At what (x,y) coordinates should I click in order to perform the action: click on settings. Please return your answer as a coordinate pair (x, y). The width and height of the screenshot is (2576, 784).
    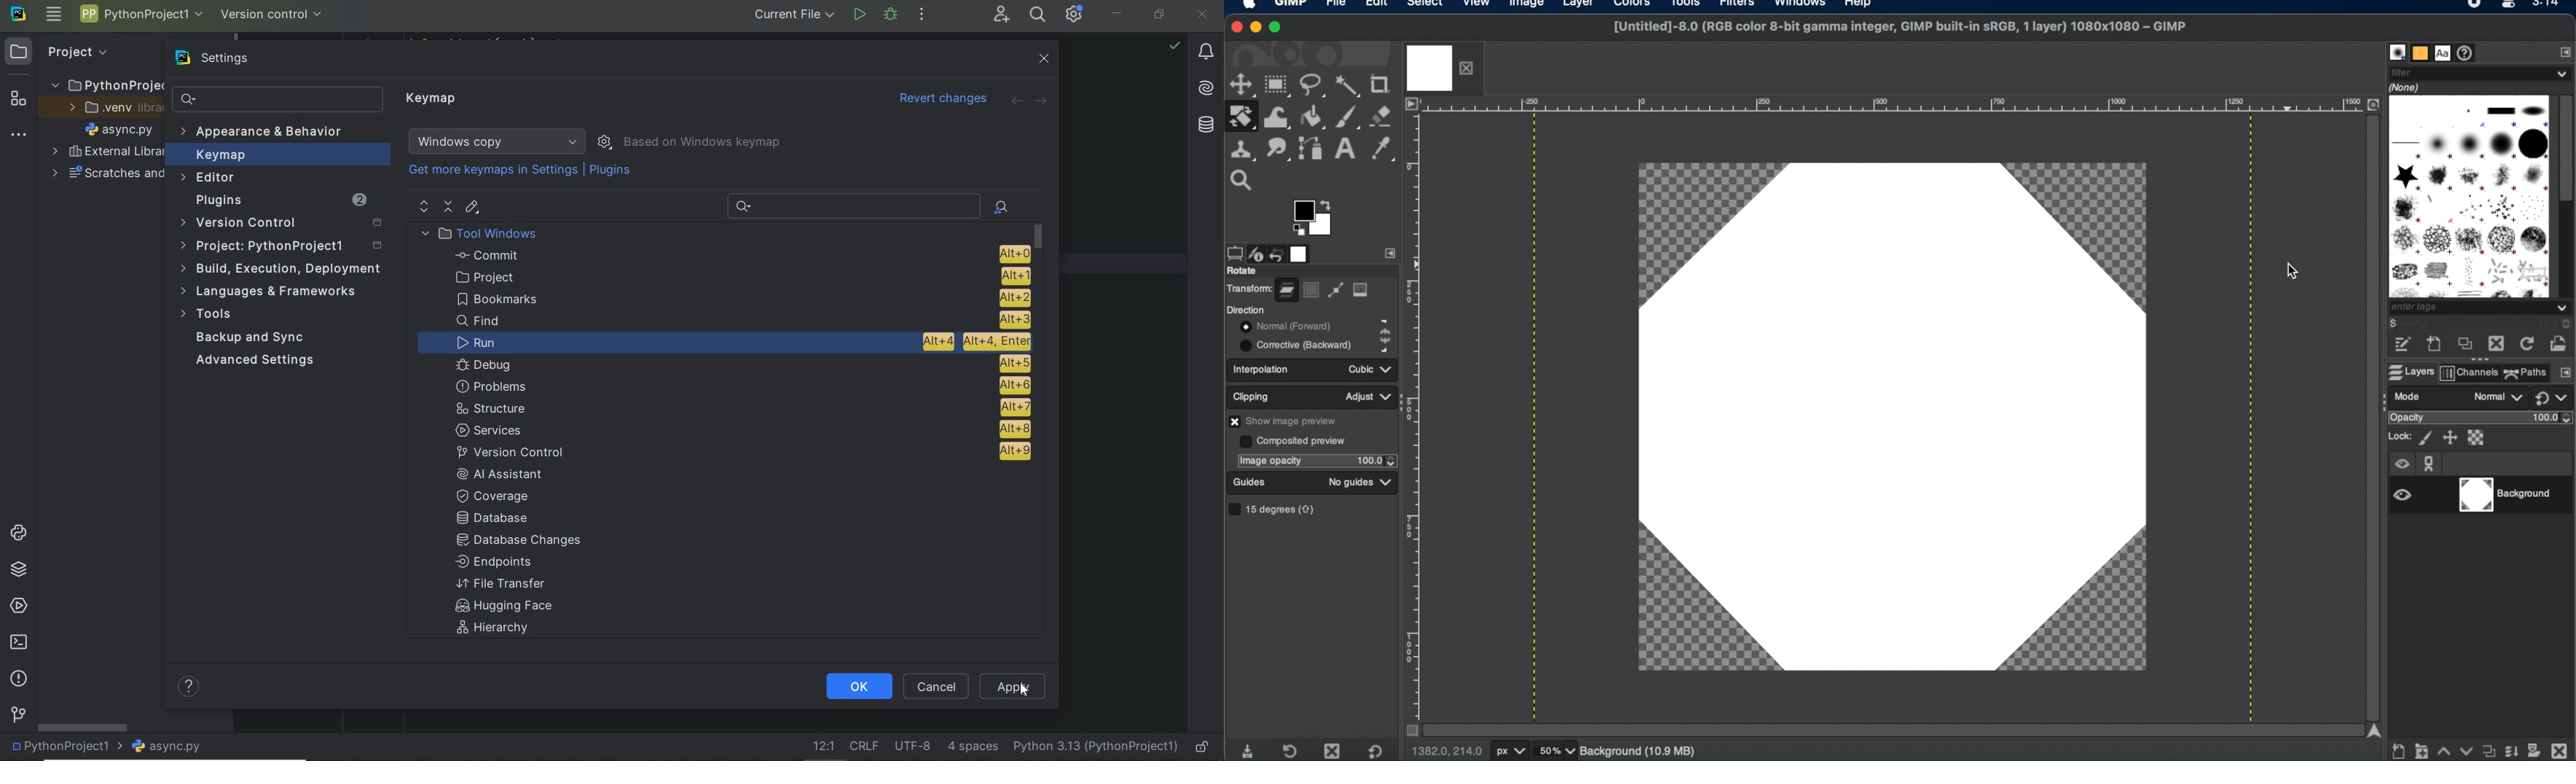
    Looking at the image, I should click on (215, 58).